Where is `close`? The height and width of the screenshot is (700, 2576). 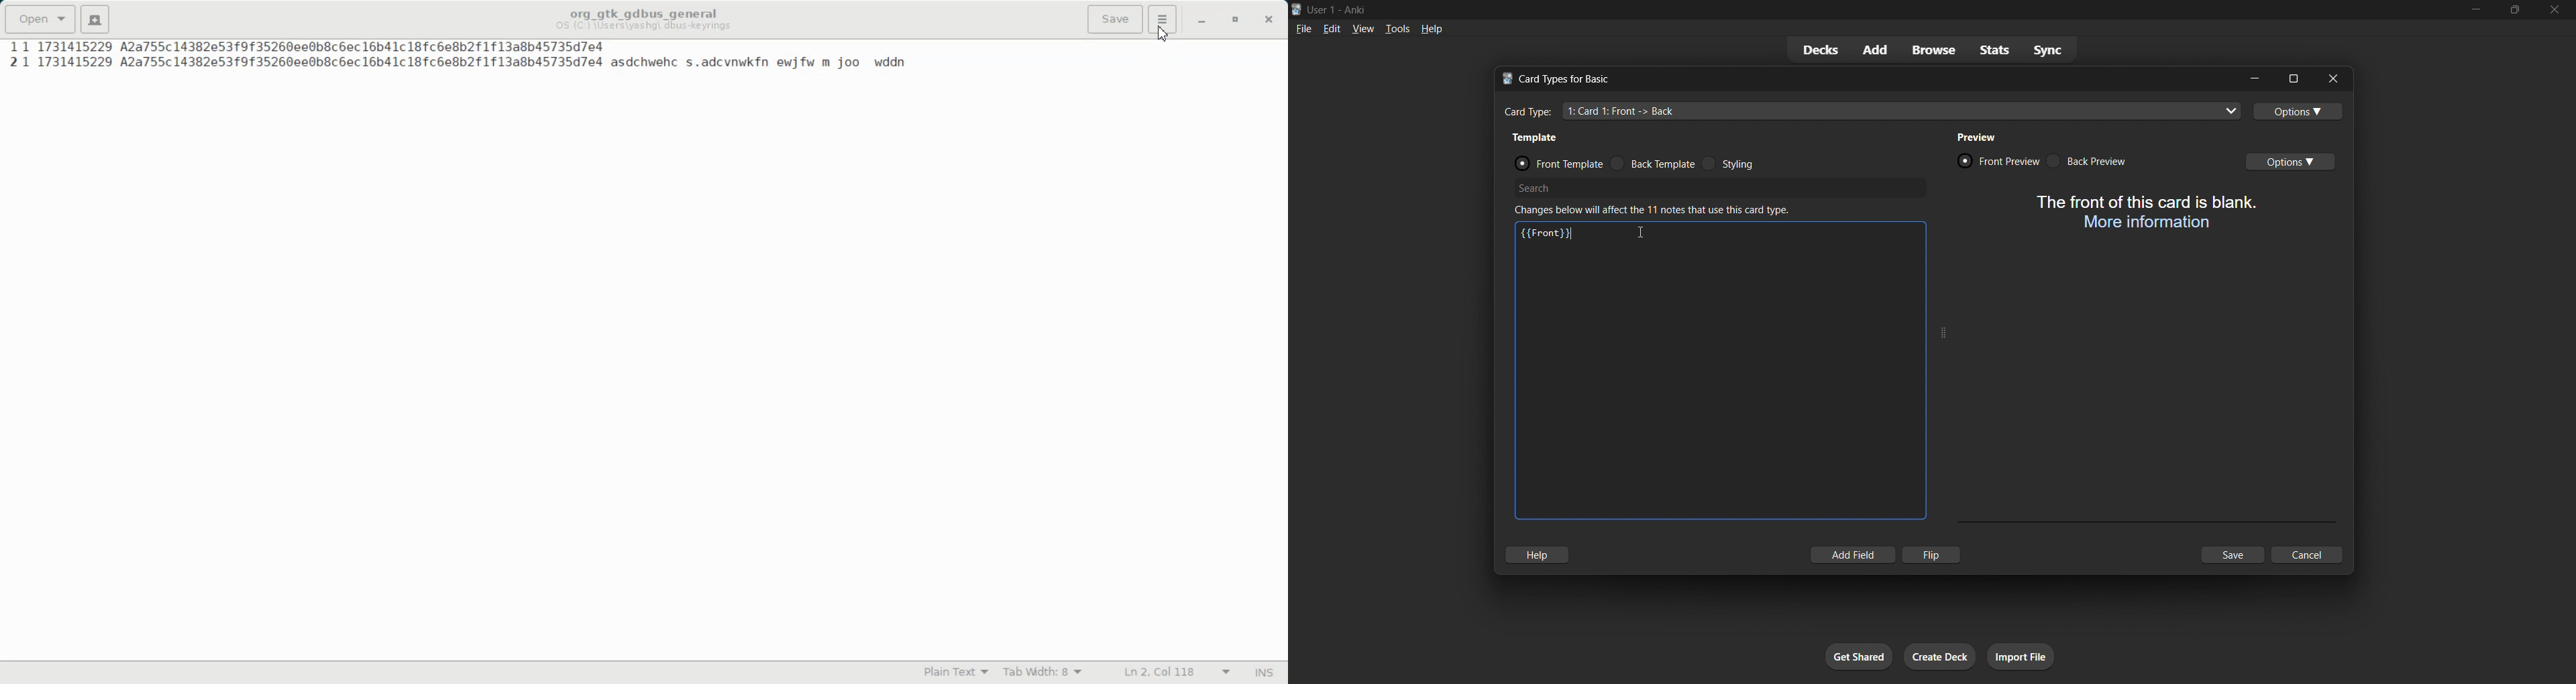
close is located at coordinates (2555, 10).